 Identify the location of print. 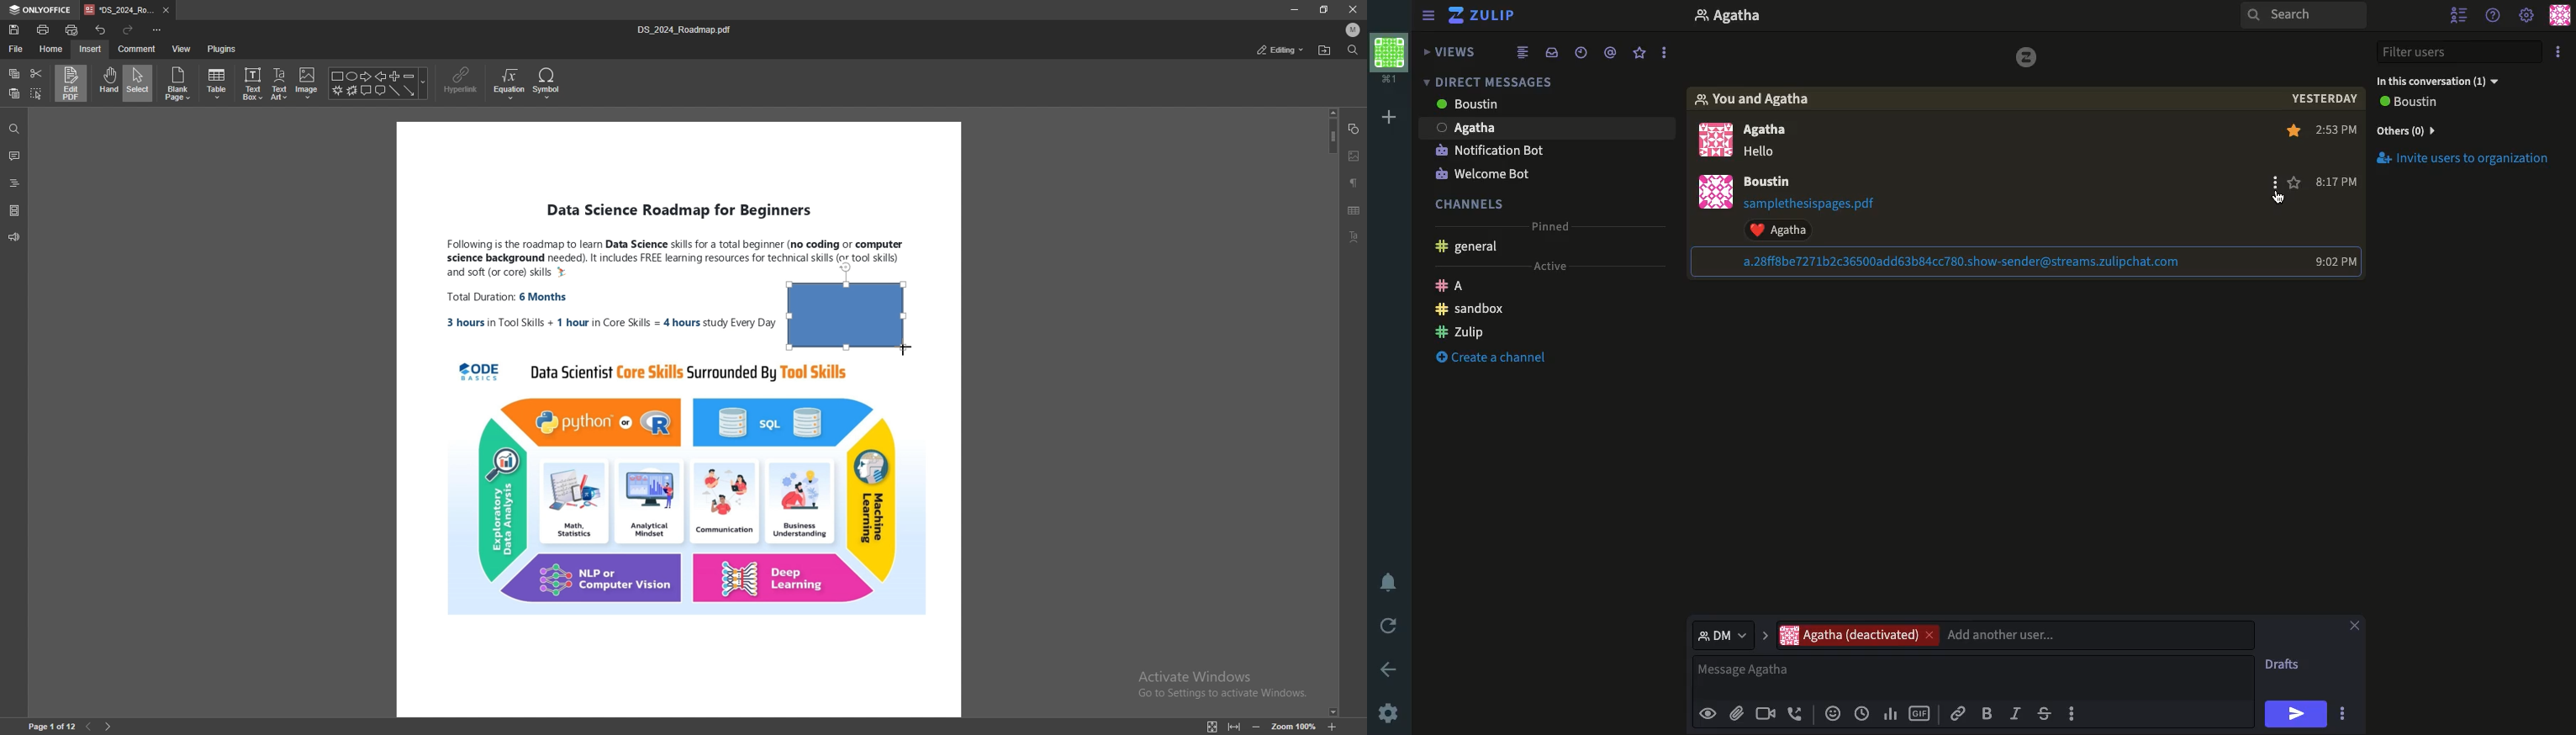
(43, 29).